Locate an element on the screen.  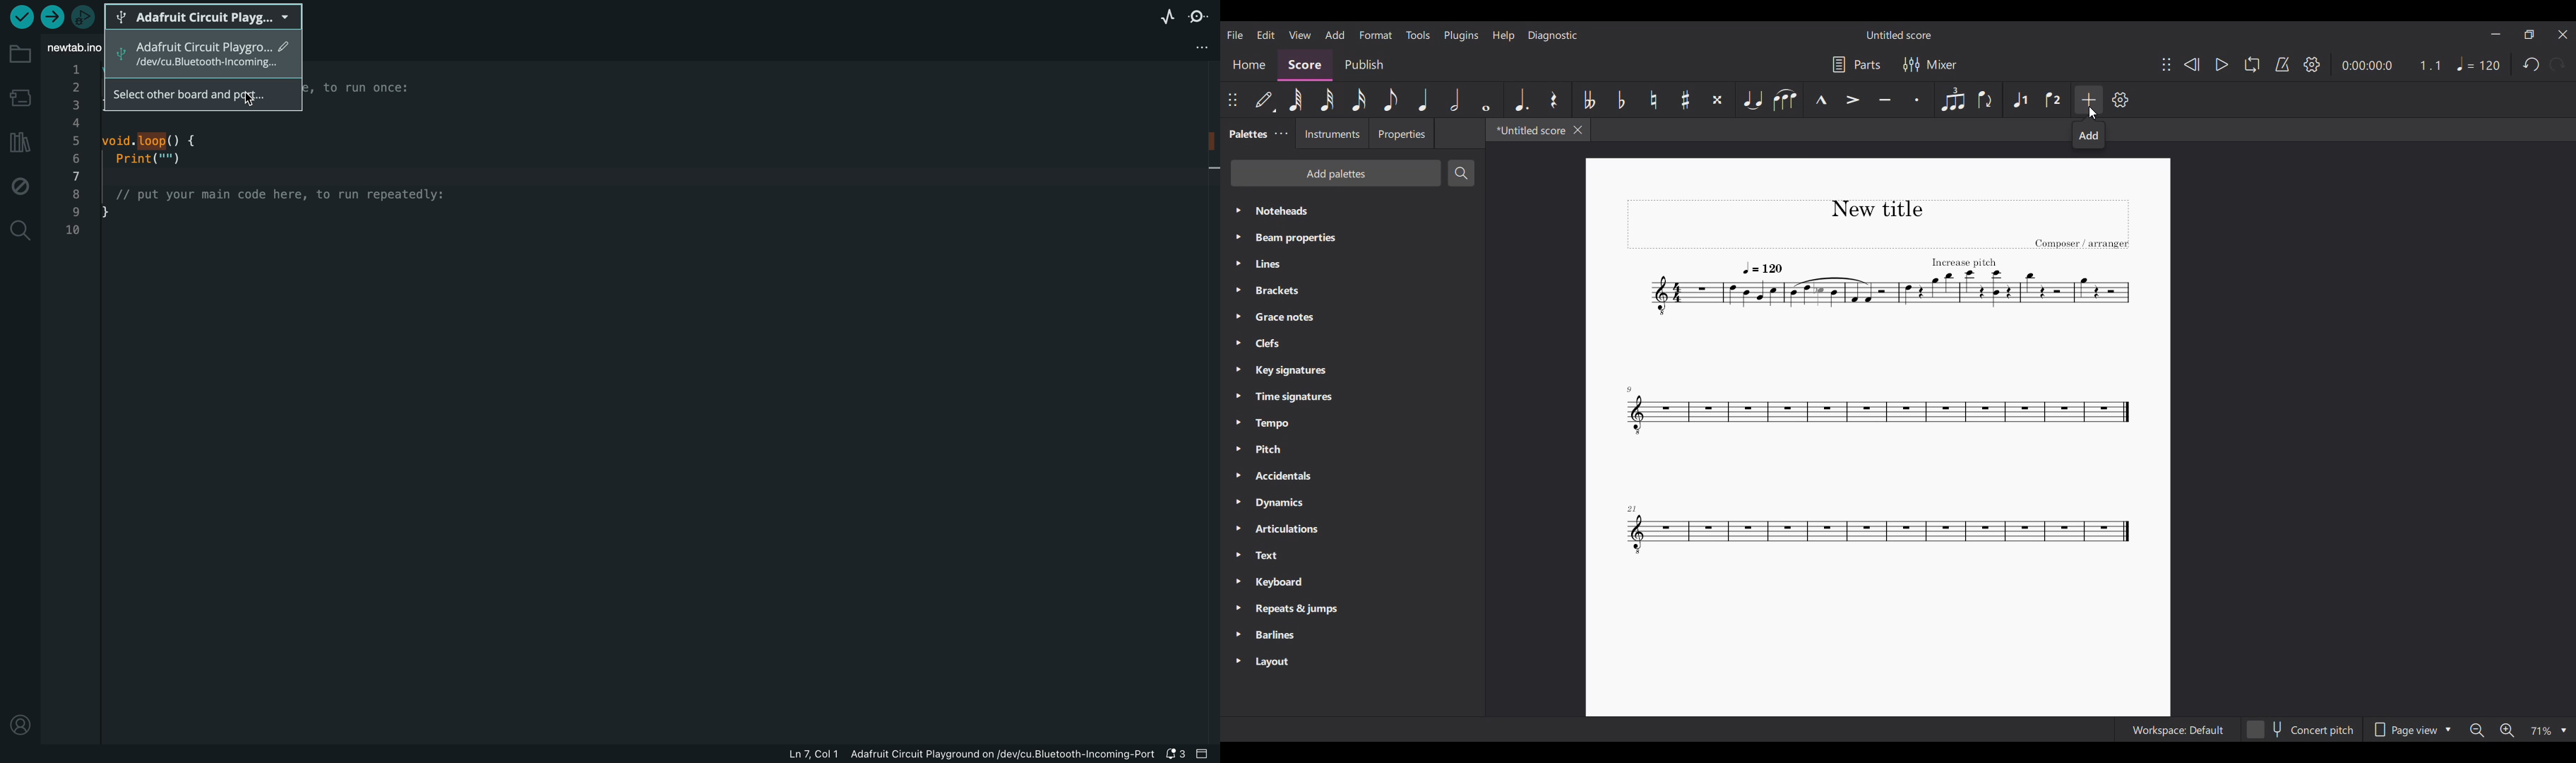
Dynamics is located at coordinates (1352, 503).